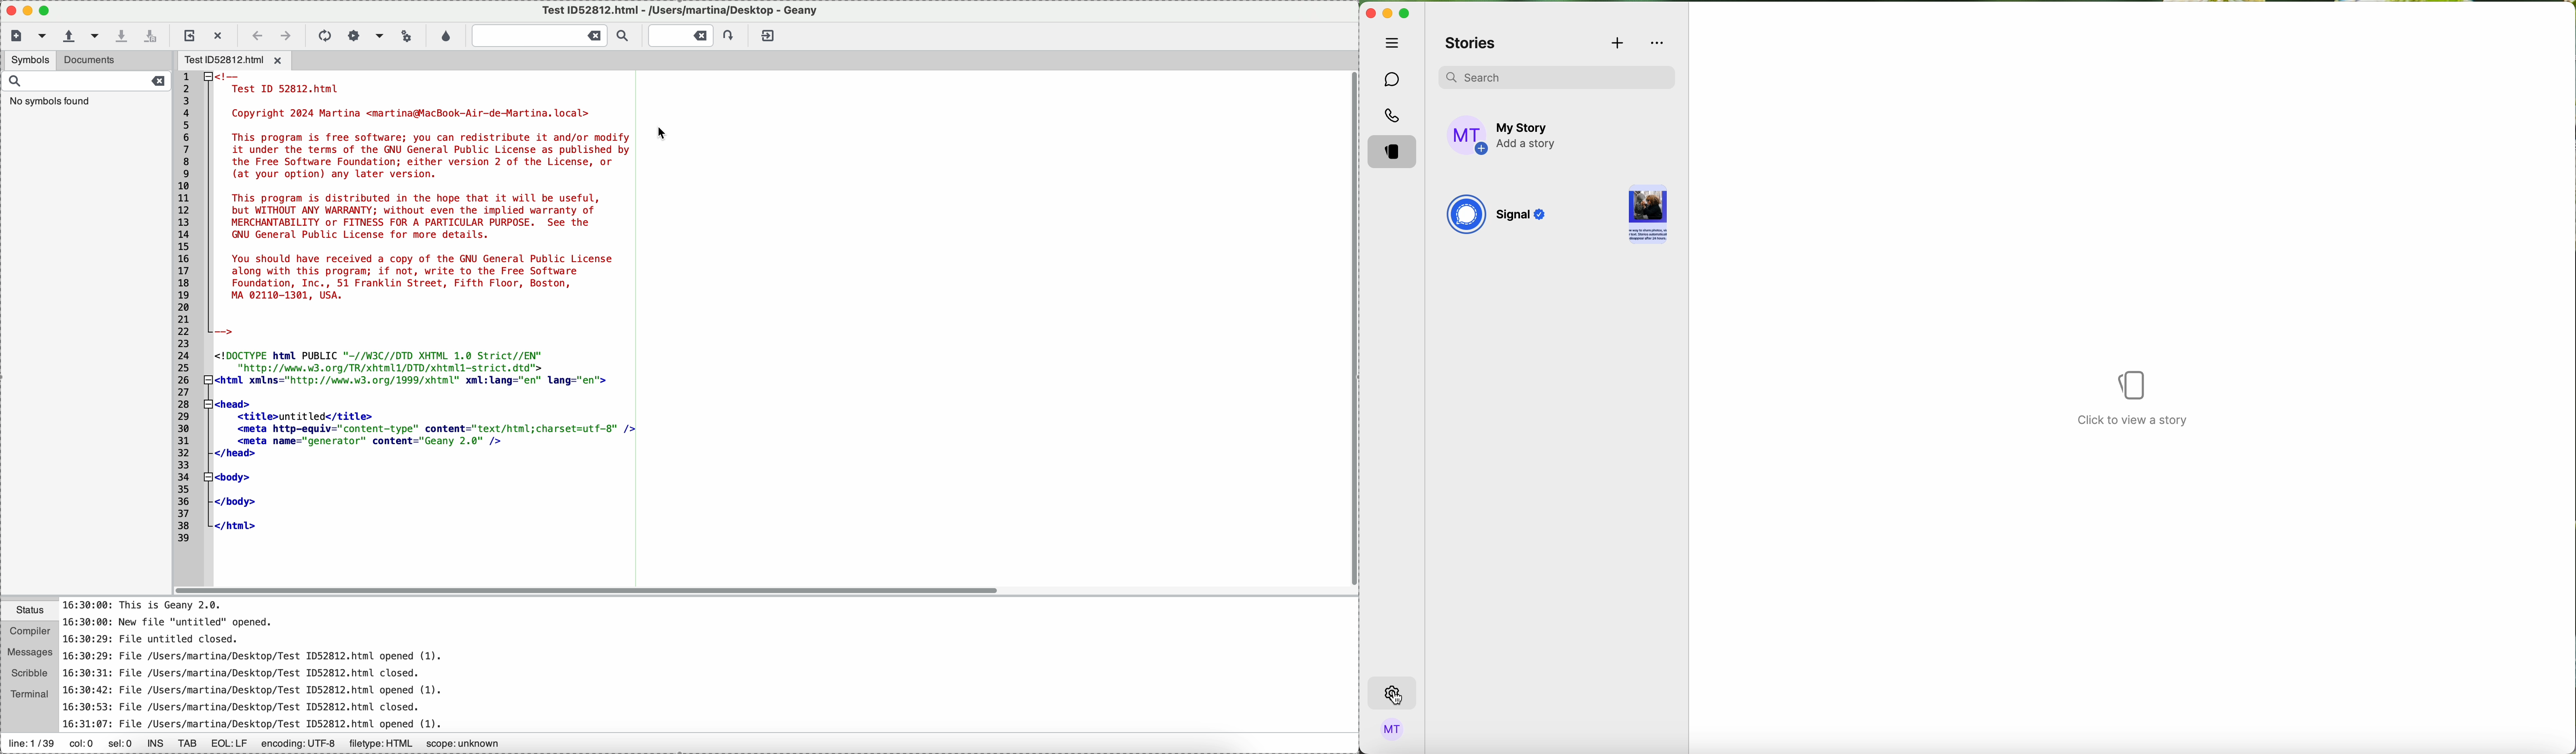 This screenshot has height=756, width=2576. Describe the element at coordinates (1556, 75) in the screenshot. I see `search bar` at that location.